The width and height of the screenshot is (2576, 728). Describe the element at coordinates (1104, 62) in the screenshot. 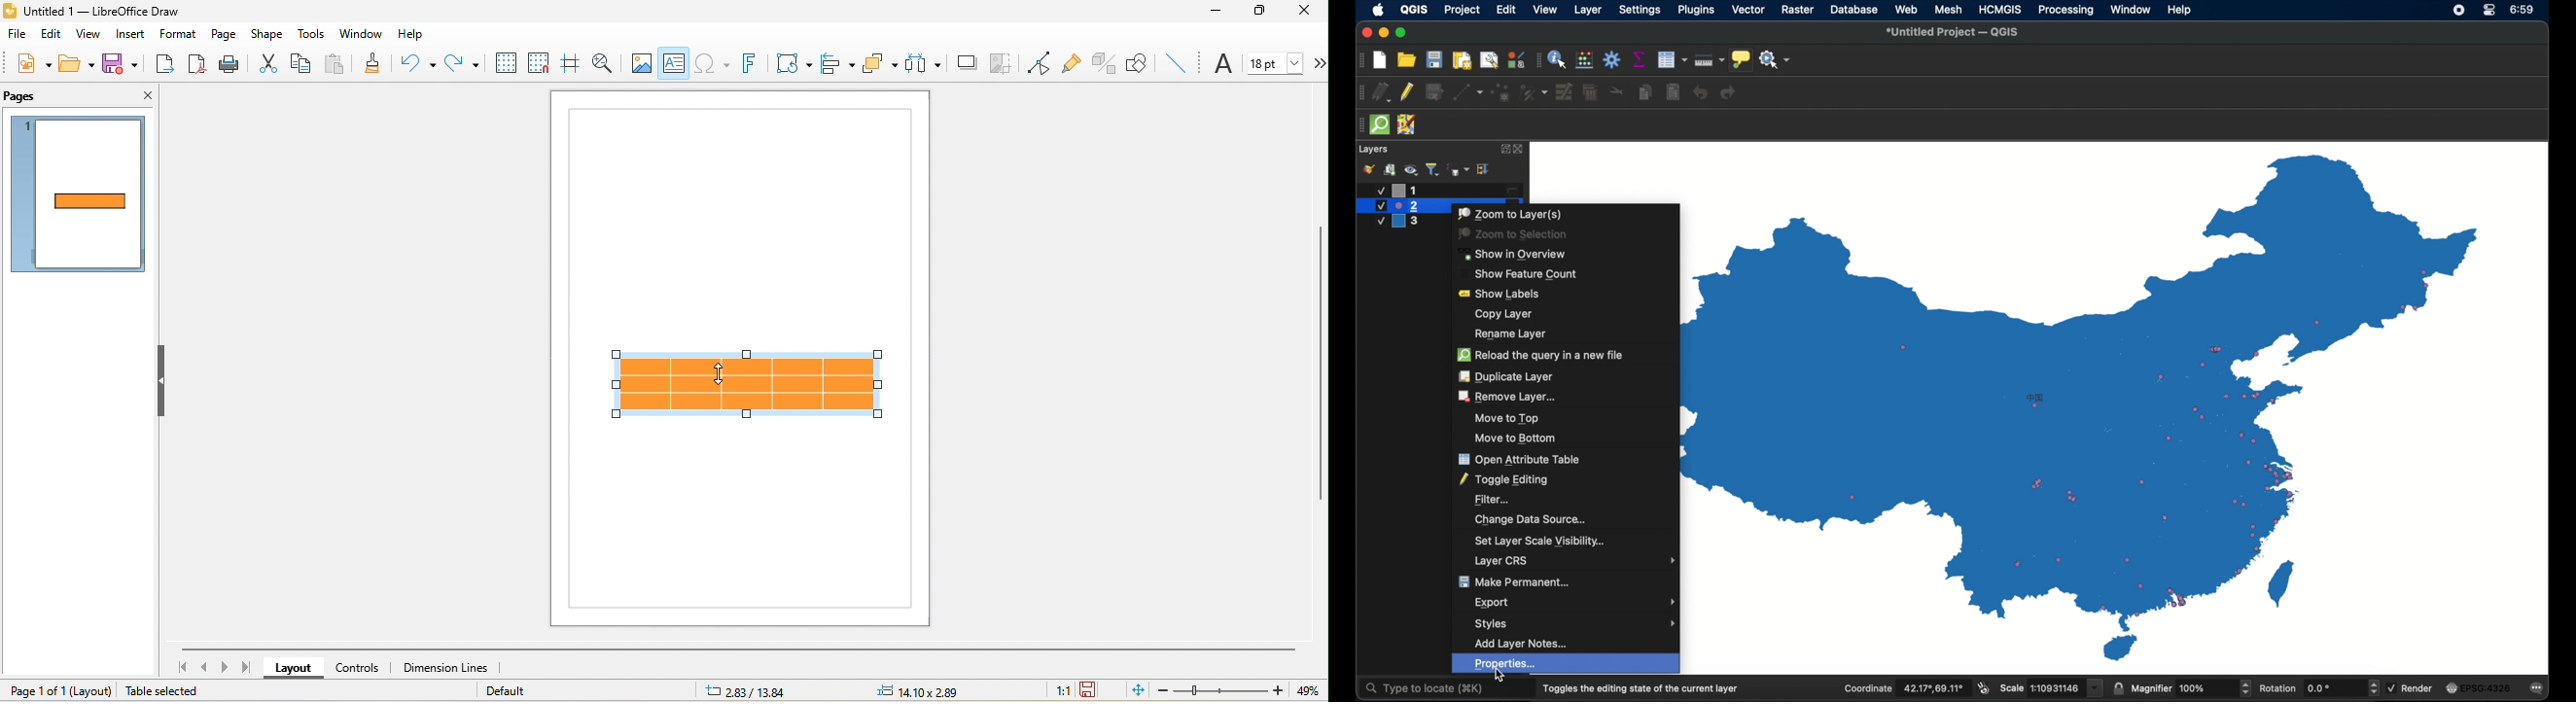

I see `toggle extrusion` at that location.